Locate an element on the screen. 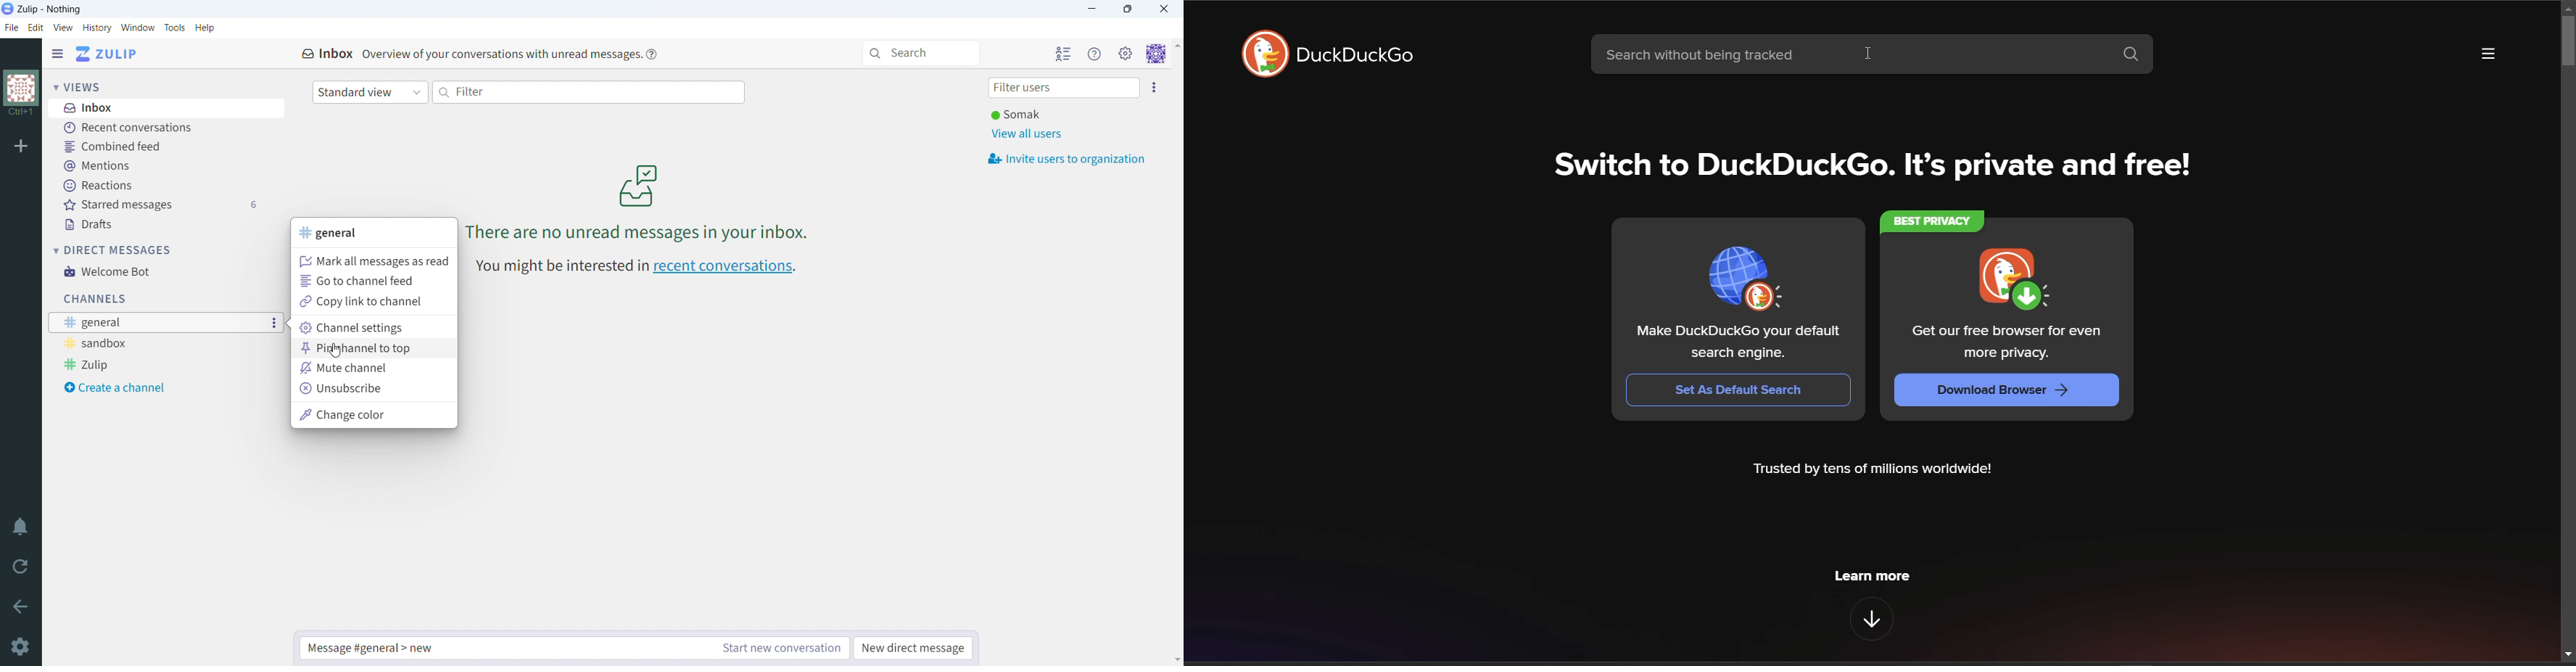 The height and width of the screenshot is (672, 2576). general is located at coordinates (144, 323).